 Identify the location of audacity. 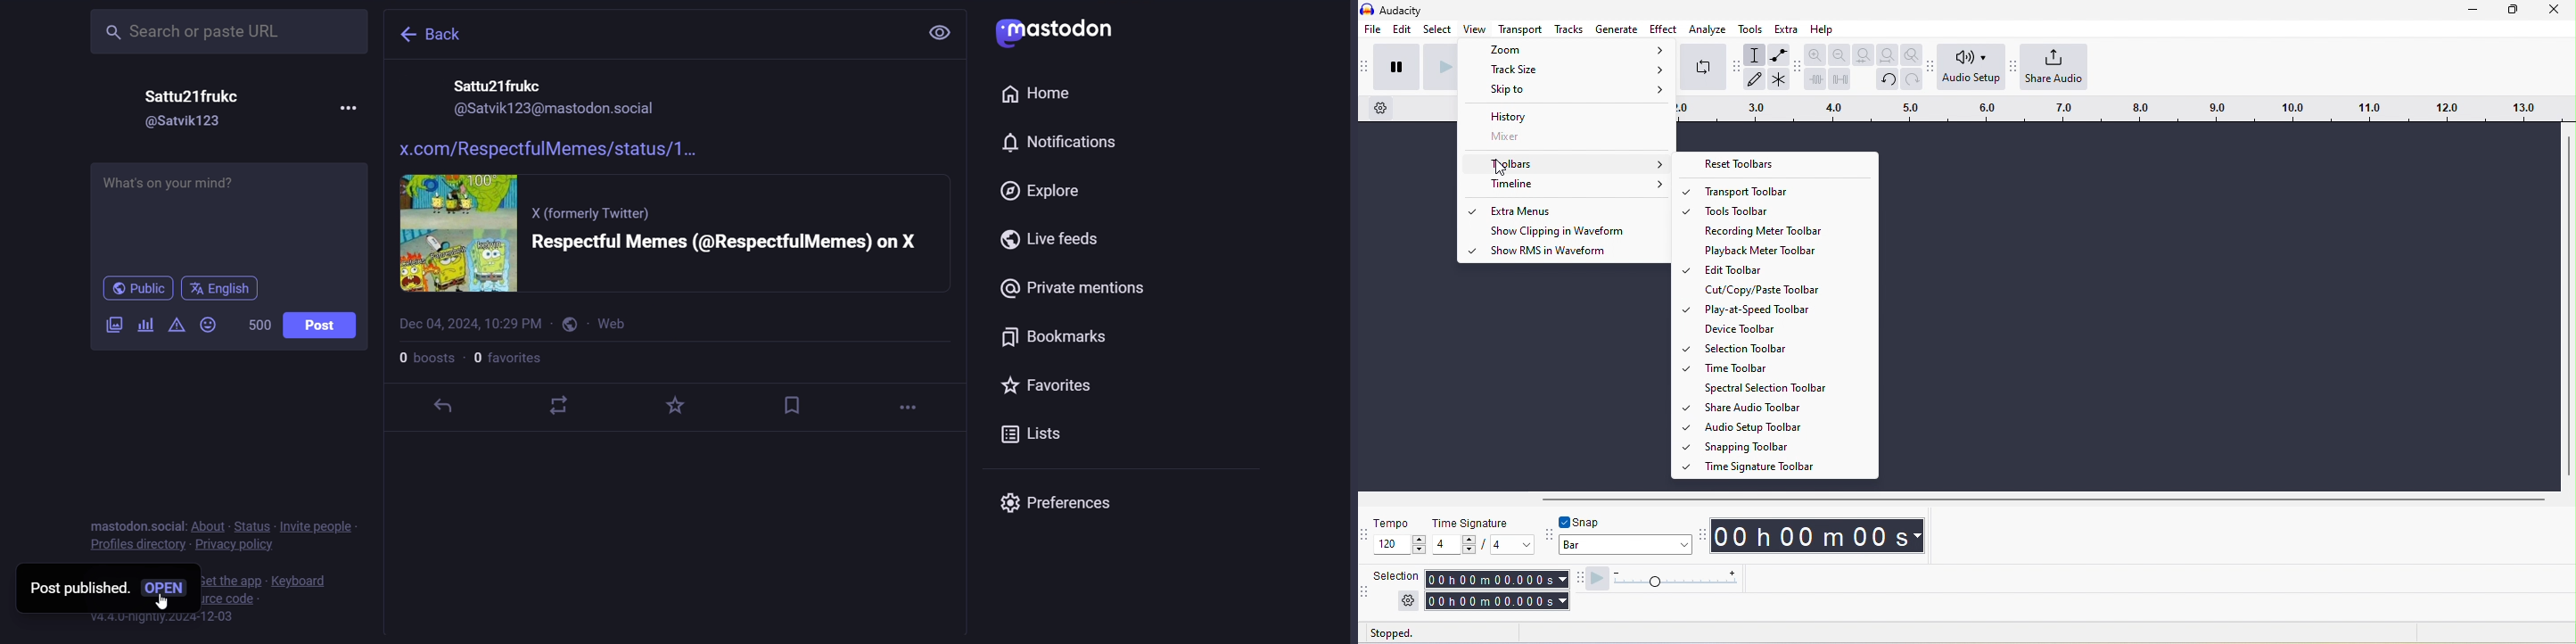
(1401, 11).